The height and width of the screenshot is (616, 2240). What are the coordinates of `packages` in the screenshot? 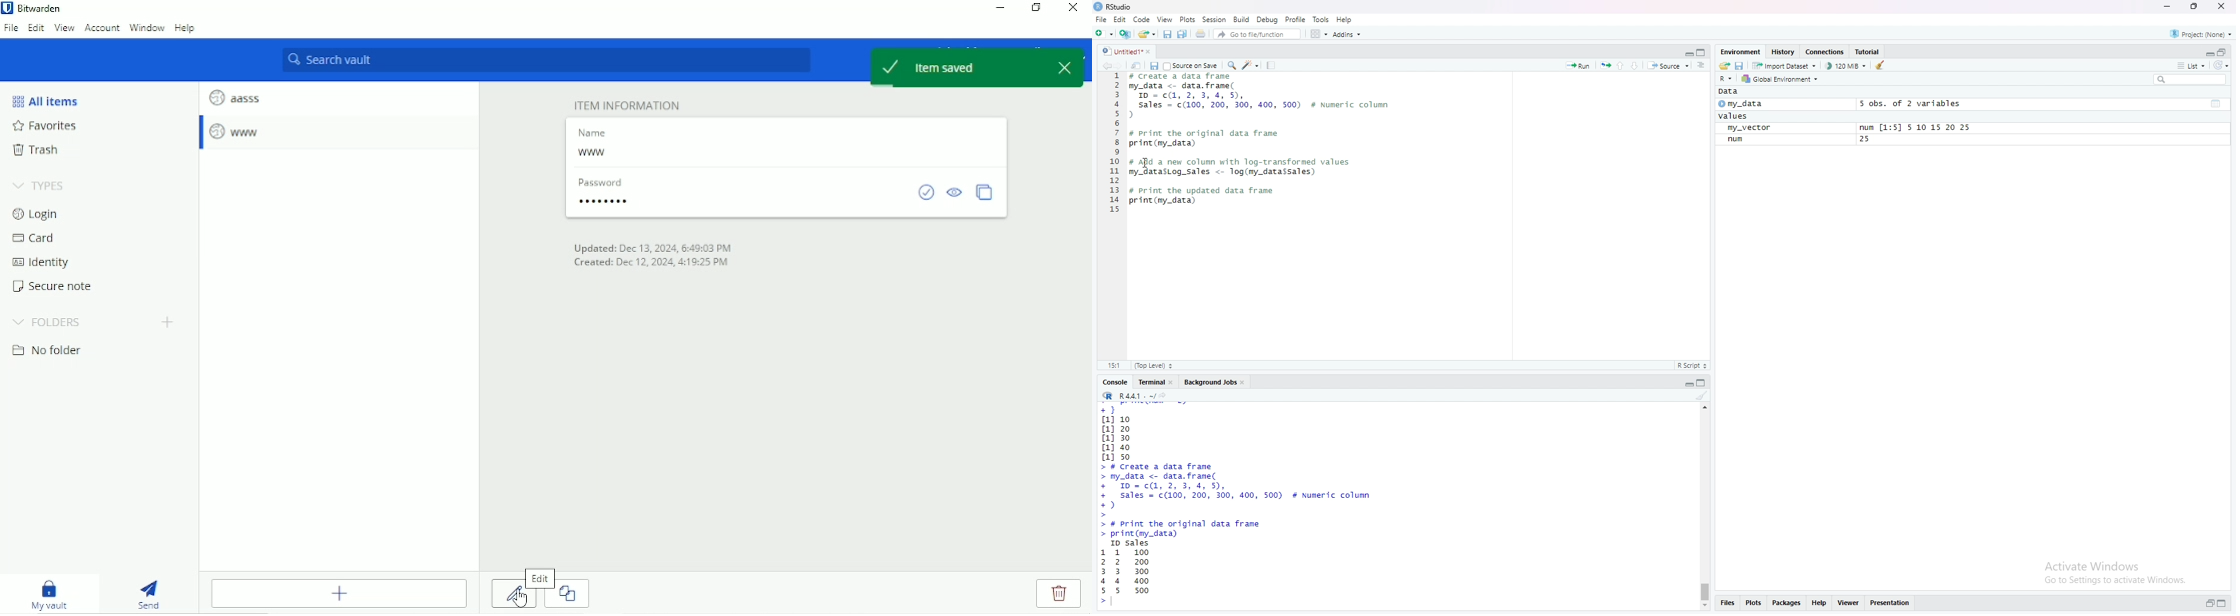 It's located at (1785, 605).